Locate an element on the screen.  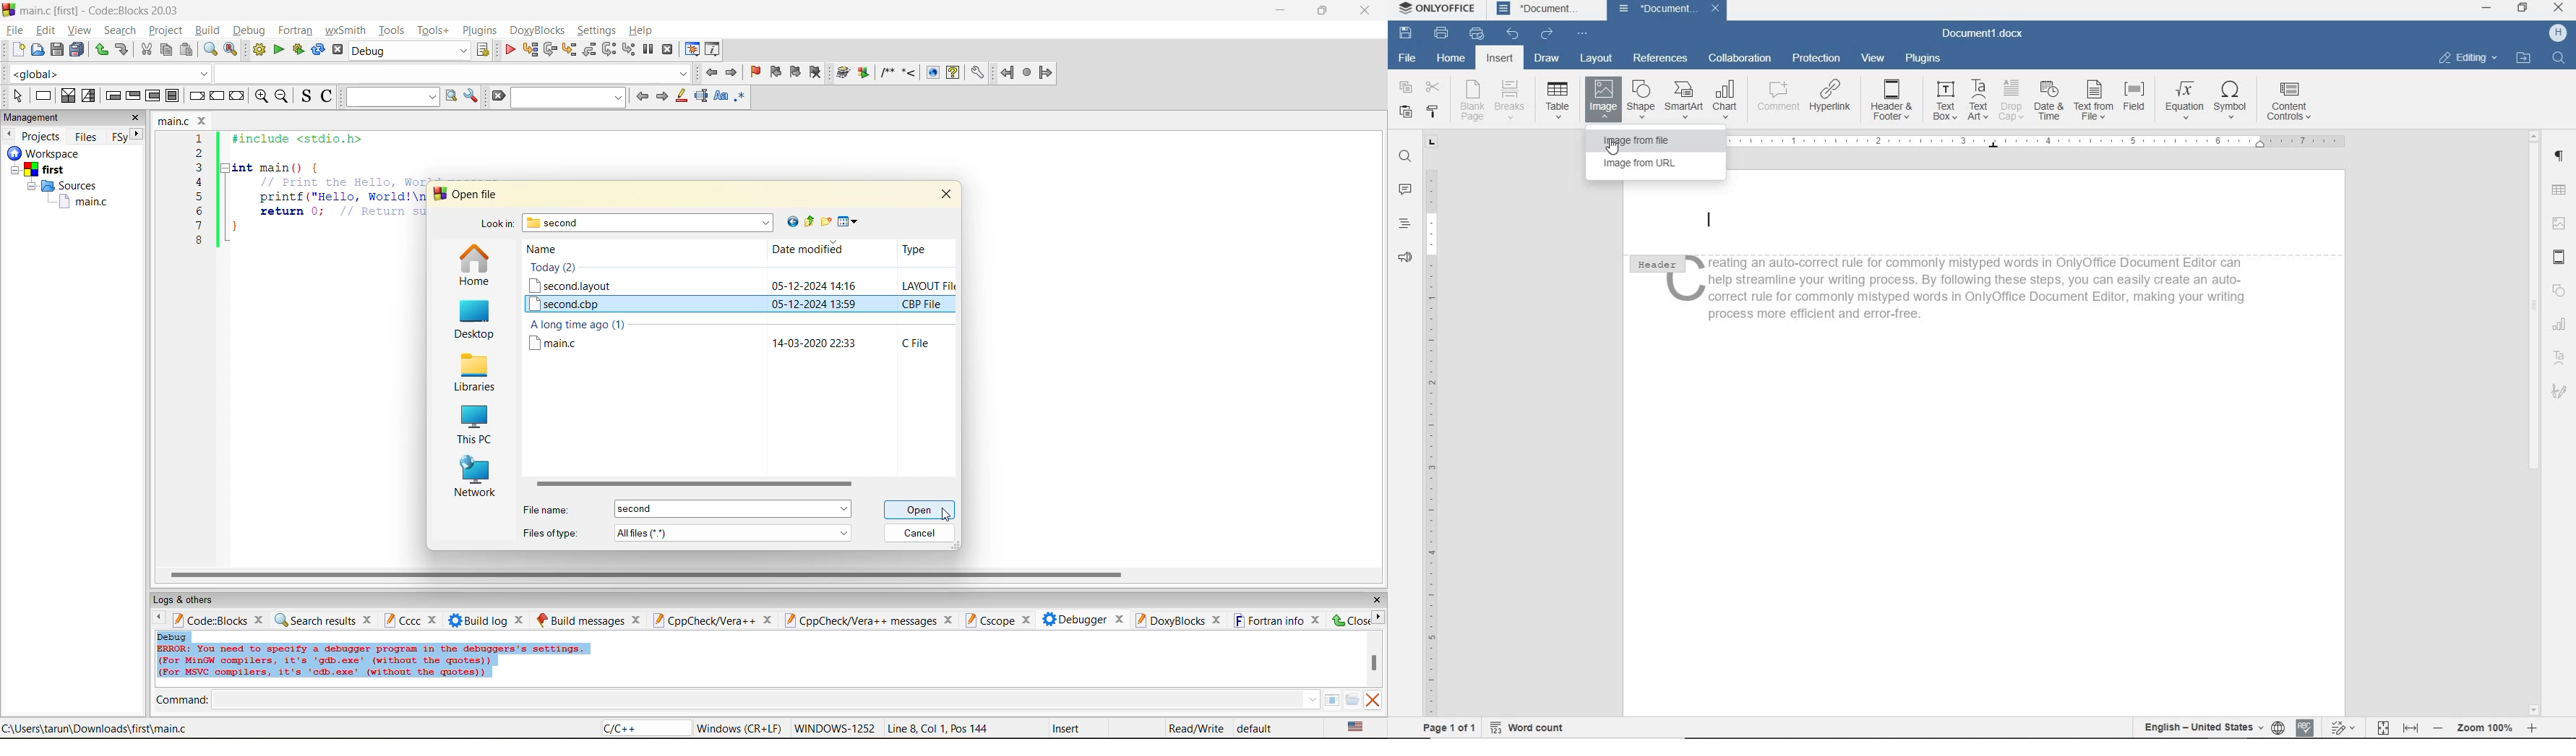
TEXT ART is located at coordinates (1979, 103).